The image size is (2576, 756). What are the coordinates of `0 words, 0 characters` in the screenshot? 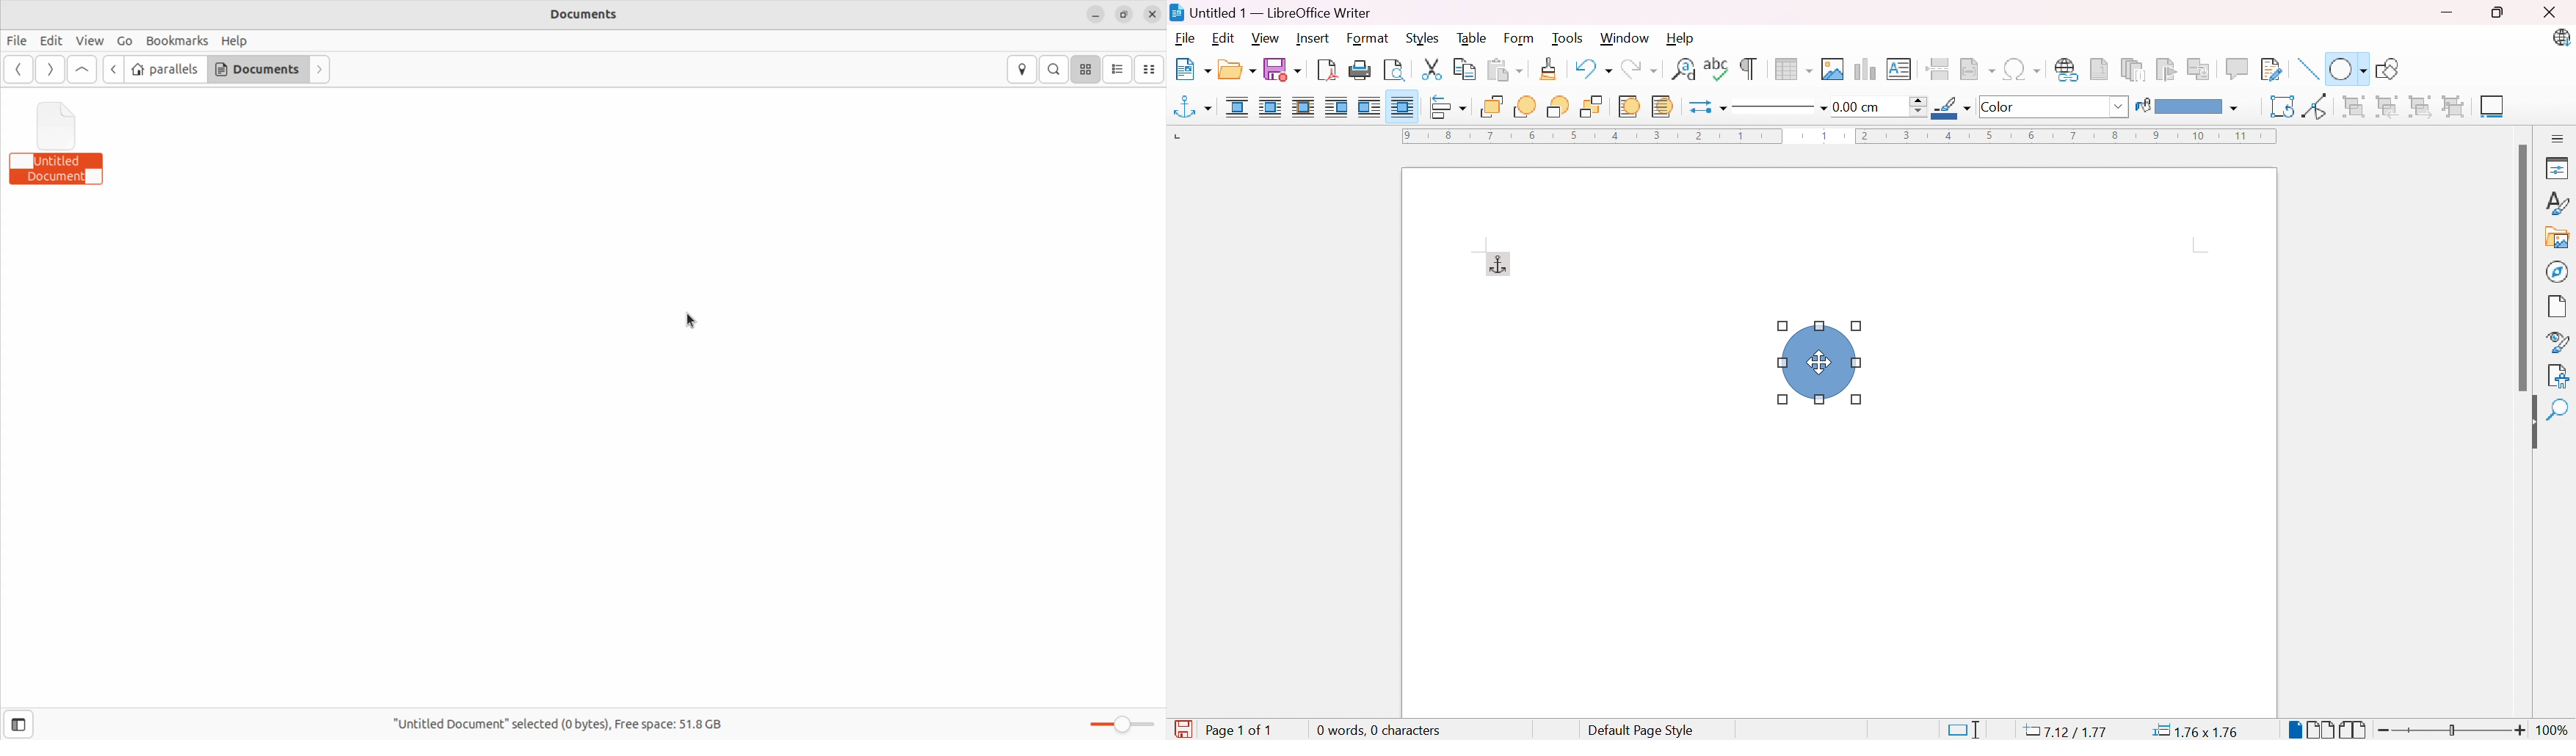 It's located at (1377, 728).